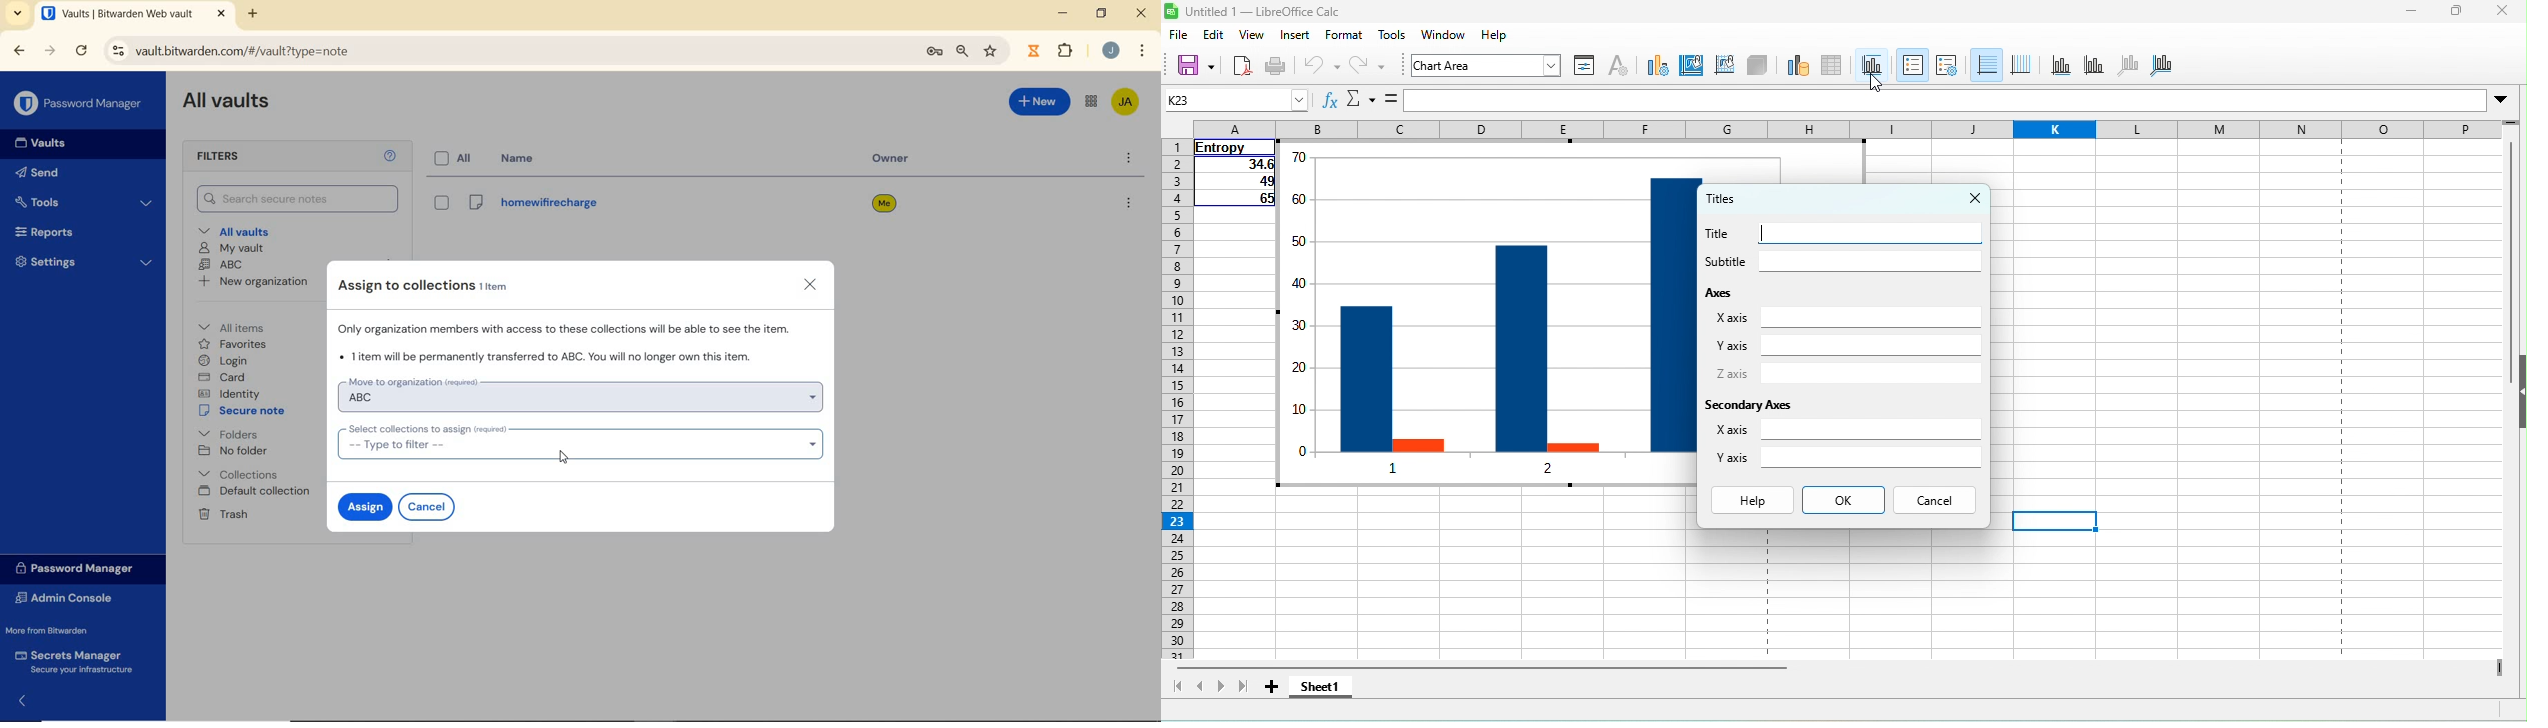 The height and width of the screenshot is (728, 2548). Describe the element at coordinates (963, 53) in the screenshot. I see `zoom` at that location.